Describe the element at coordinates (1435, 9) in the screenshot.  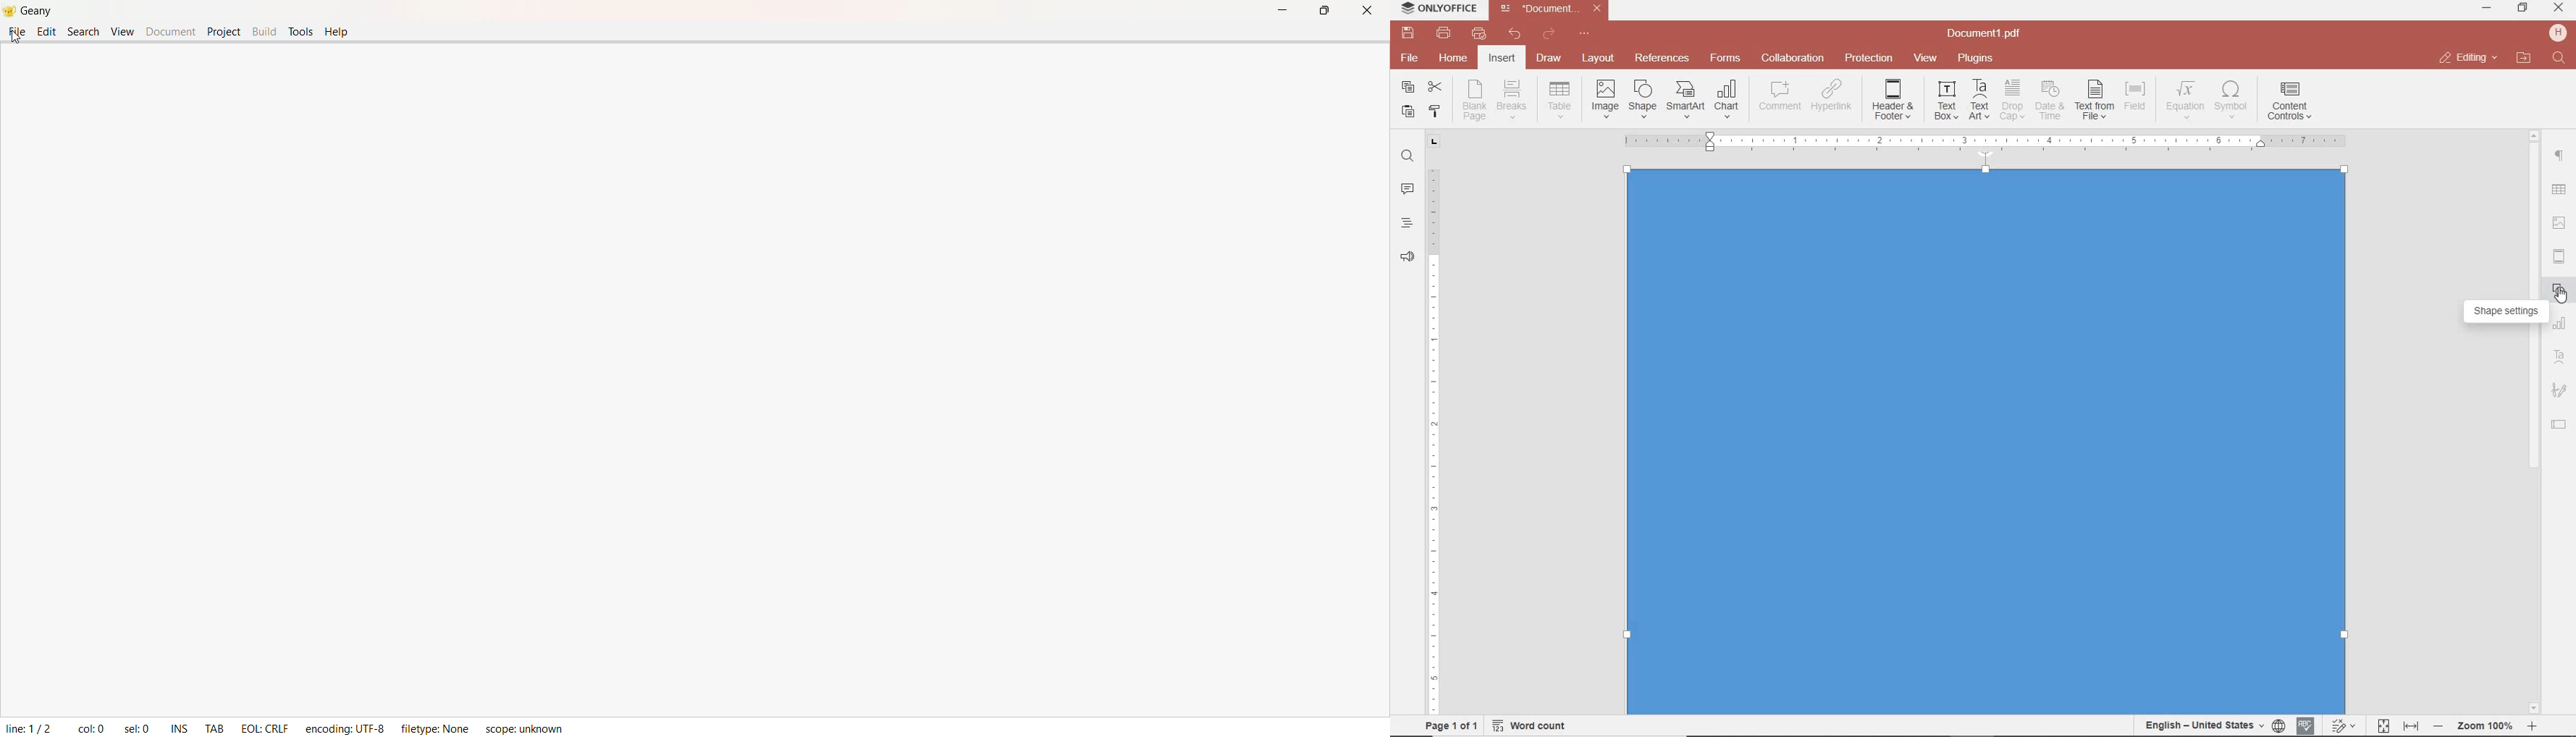
I see `system name` at that location.